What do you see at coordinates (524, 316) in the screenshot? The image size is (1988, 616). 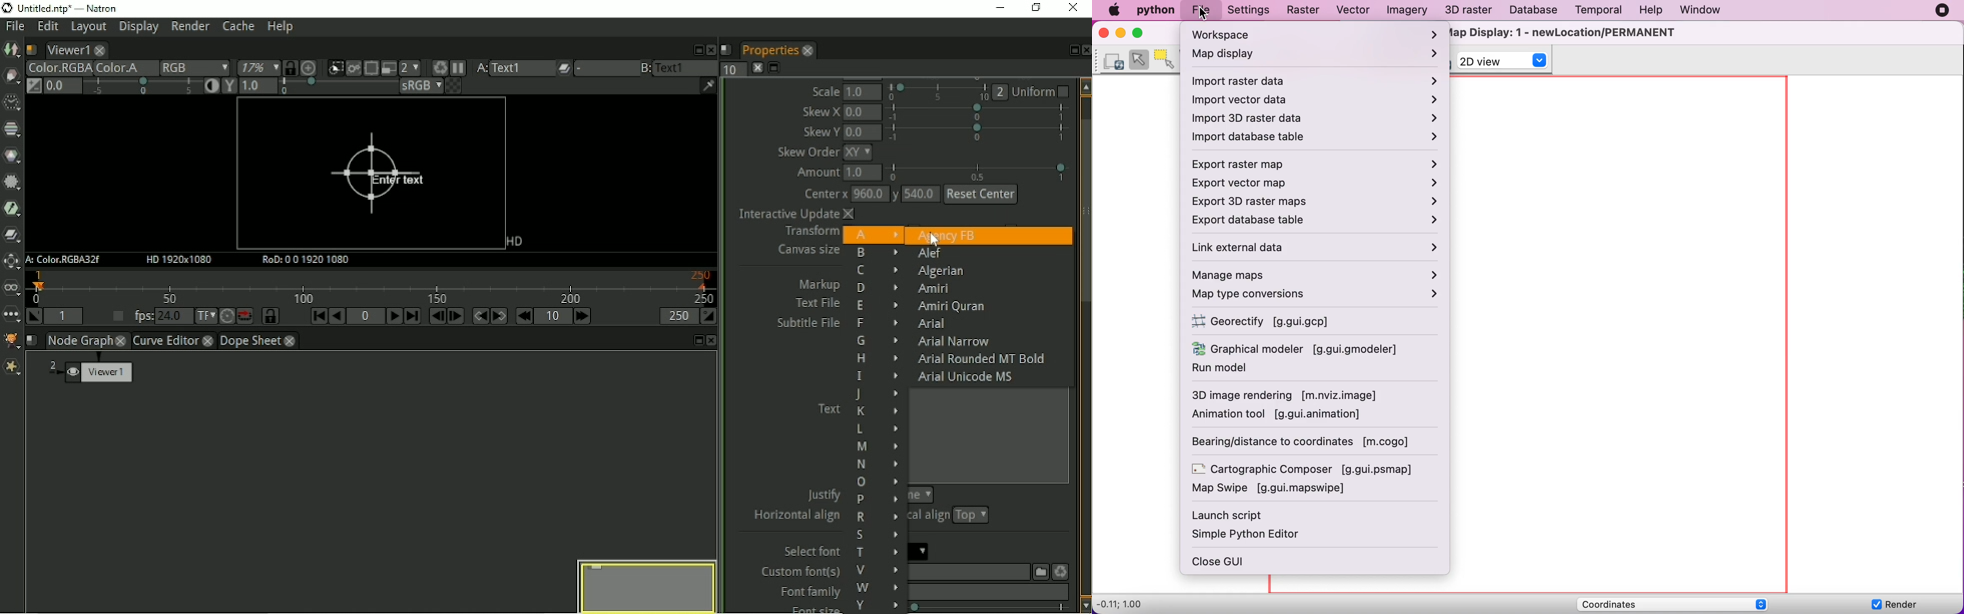 I see `Previous increment` at bounding box center [524, 316].